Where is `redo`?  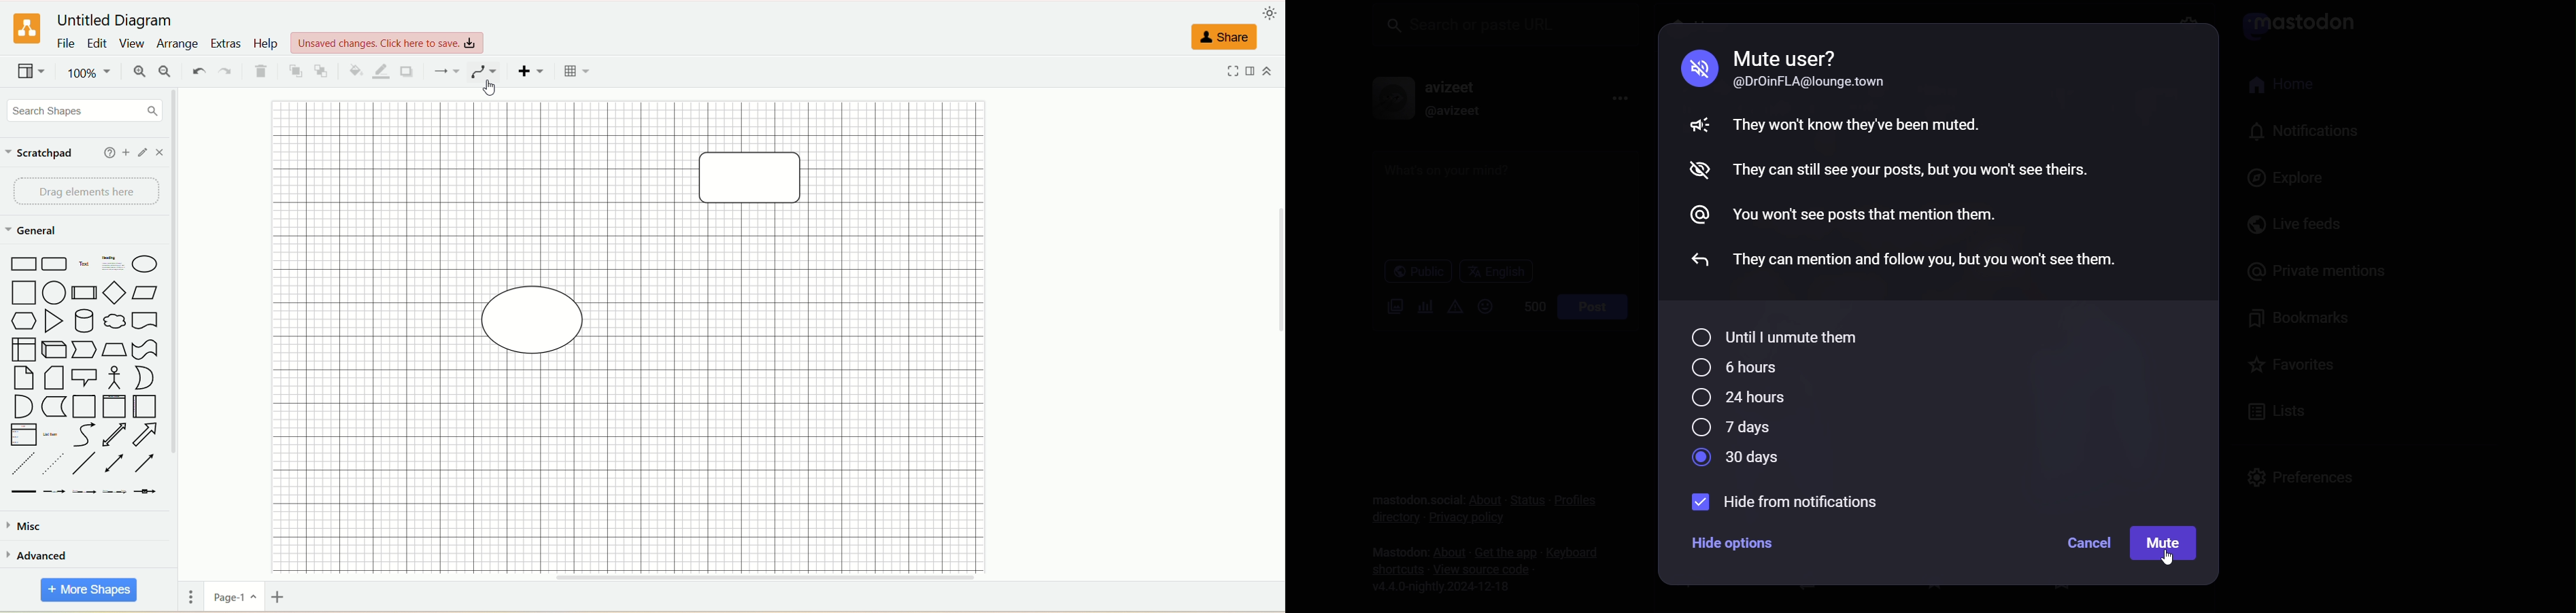
redo is located at coordinates (226, 72).